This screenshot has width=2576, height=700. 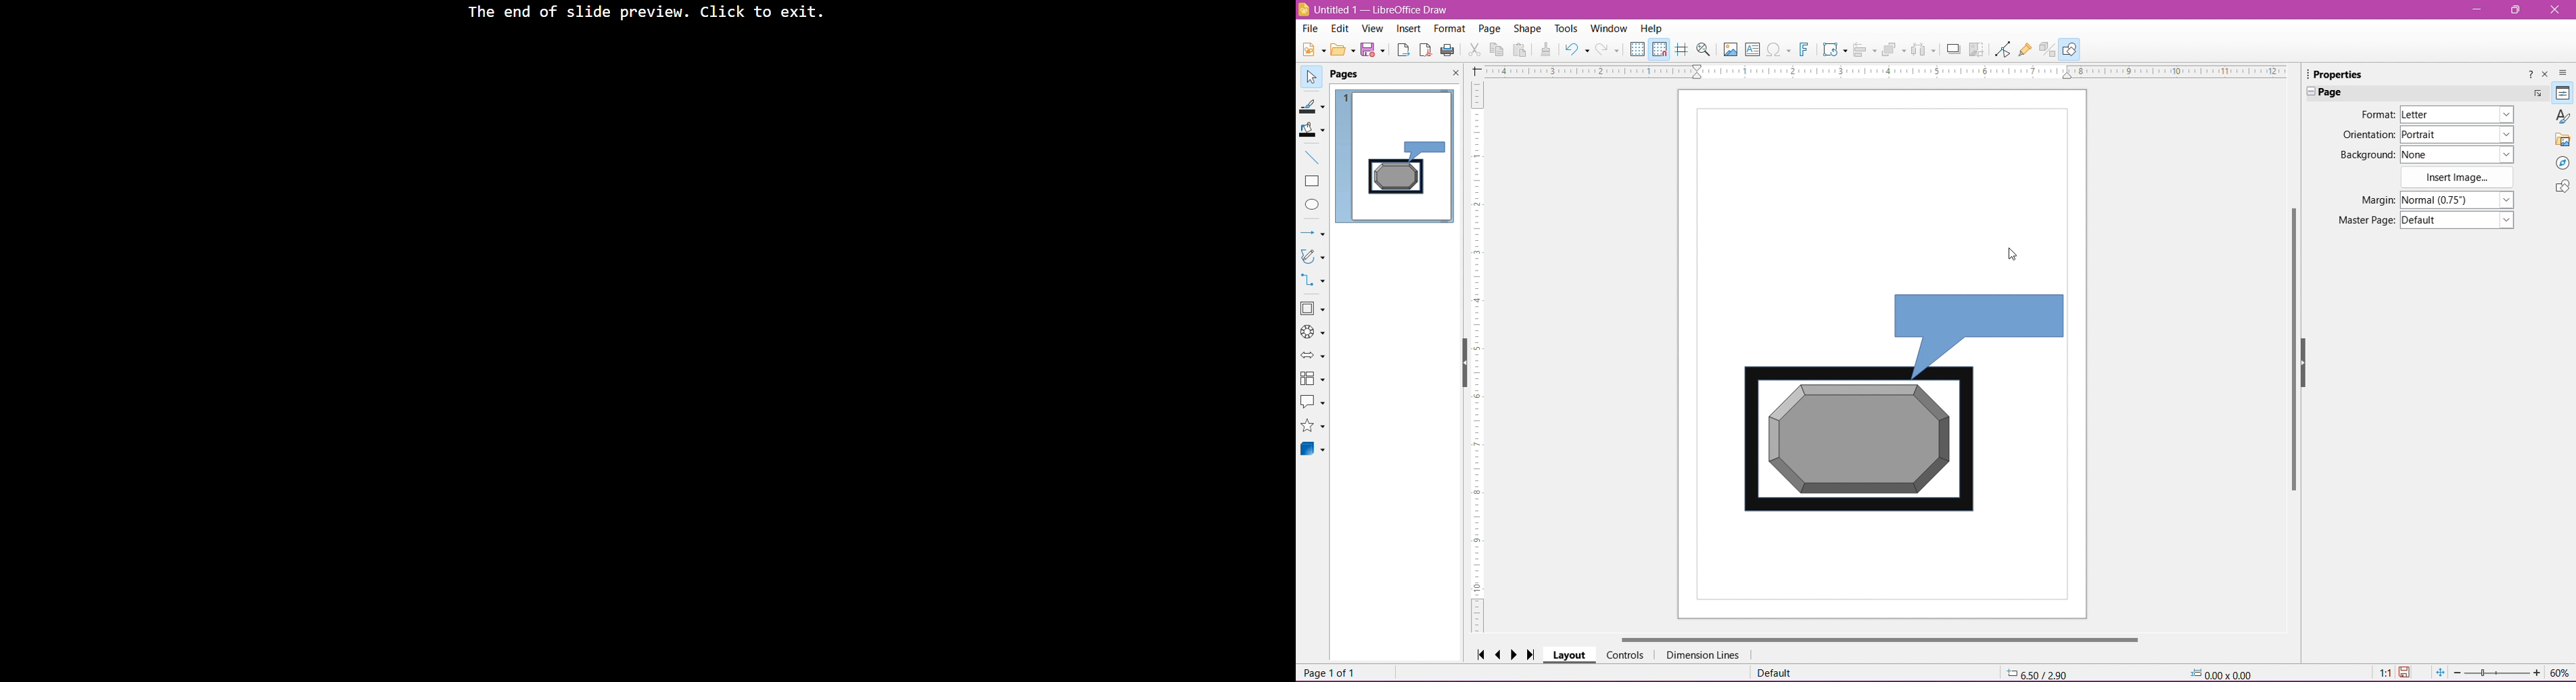 What do you see at coordinates (1681, 49) in the screenshot?
I see `Helplines while moving` at bounding box center [1681, 49].